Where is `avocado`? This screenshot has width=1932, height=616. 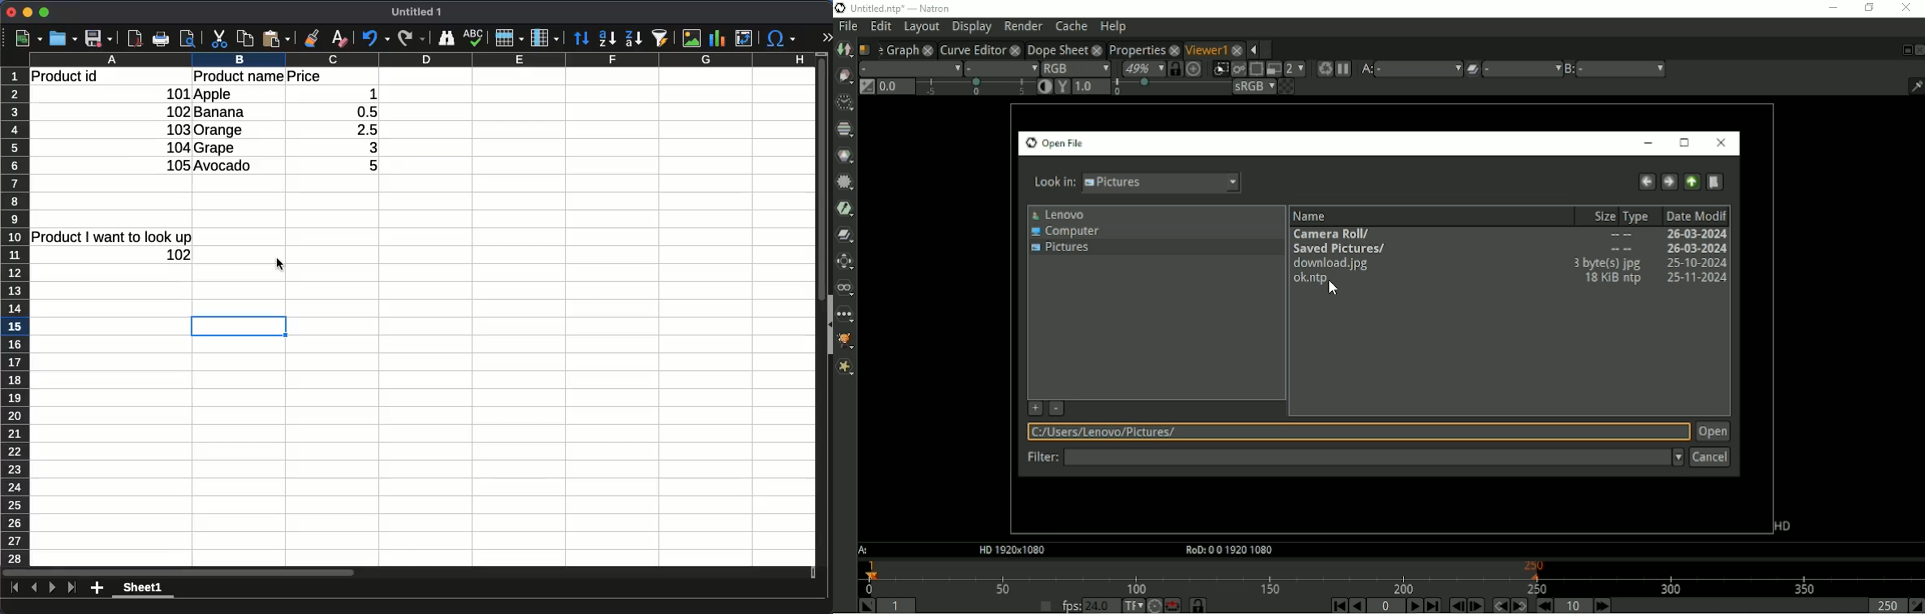 avocado is located at coordinates (225, 166).